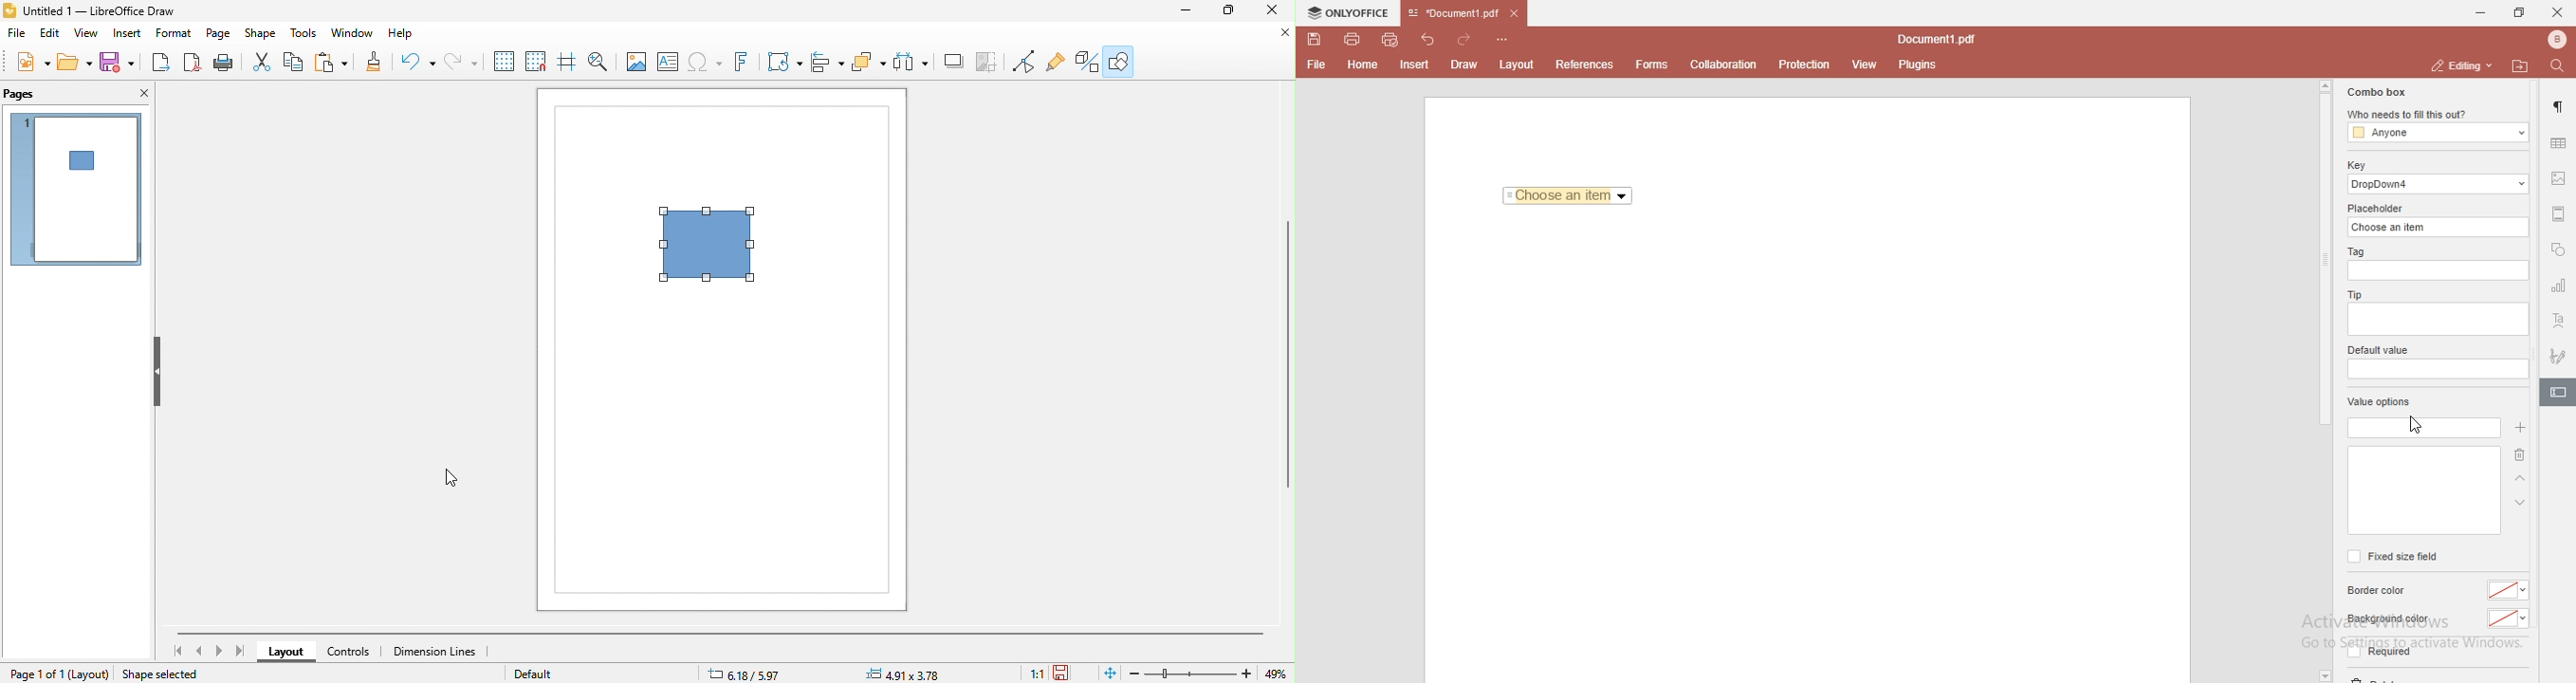 The image size is (2576, 700). Describe the element at coordinates (770, 673) in the screenshot. I see `7.75/8.45` at that location.